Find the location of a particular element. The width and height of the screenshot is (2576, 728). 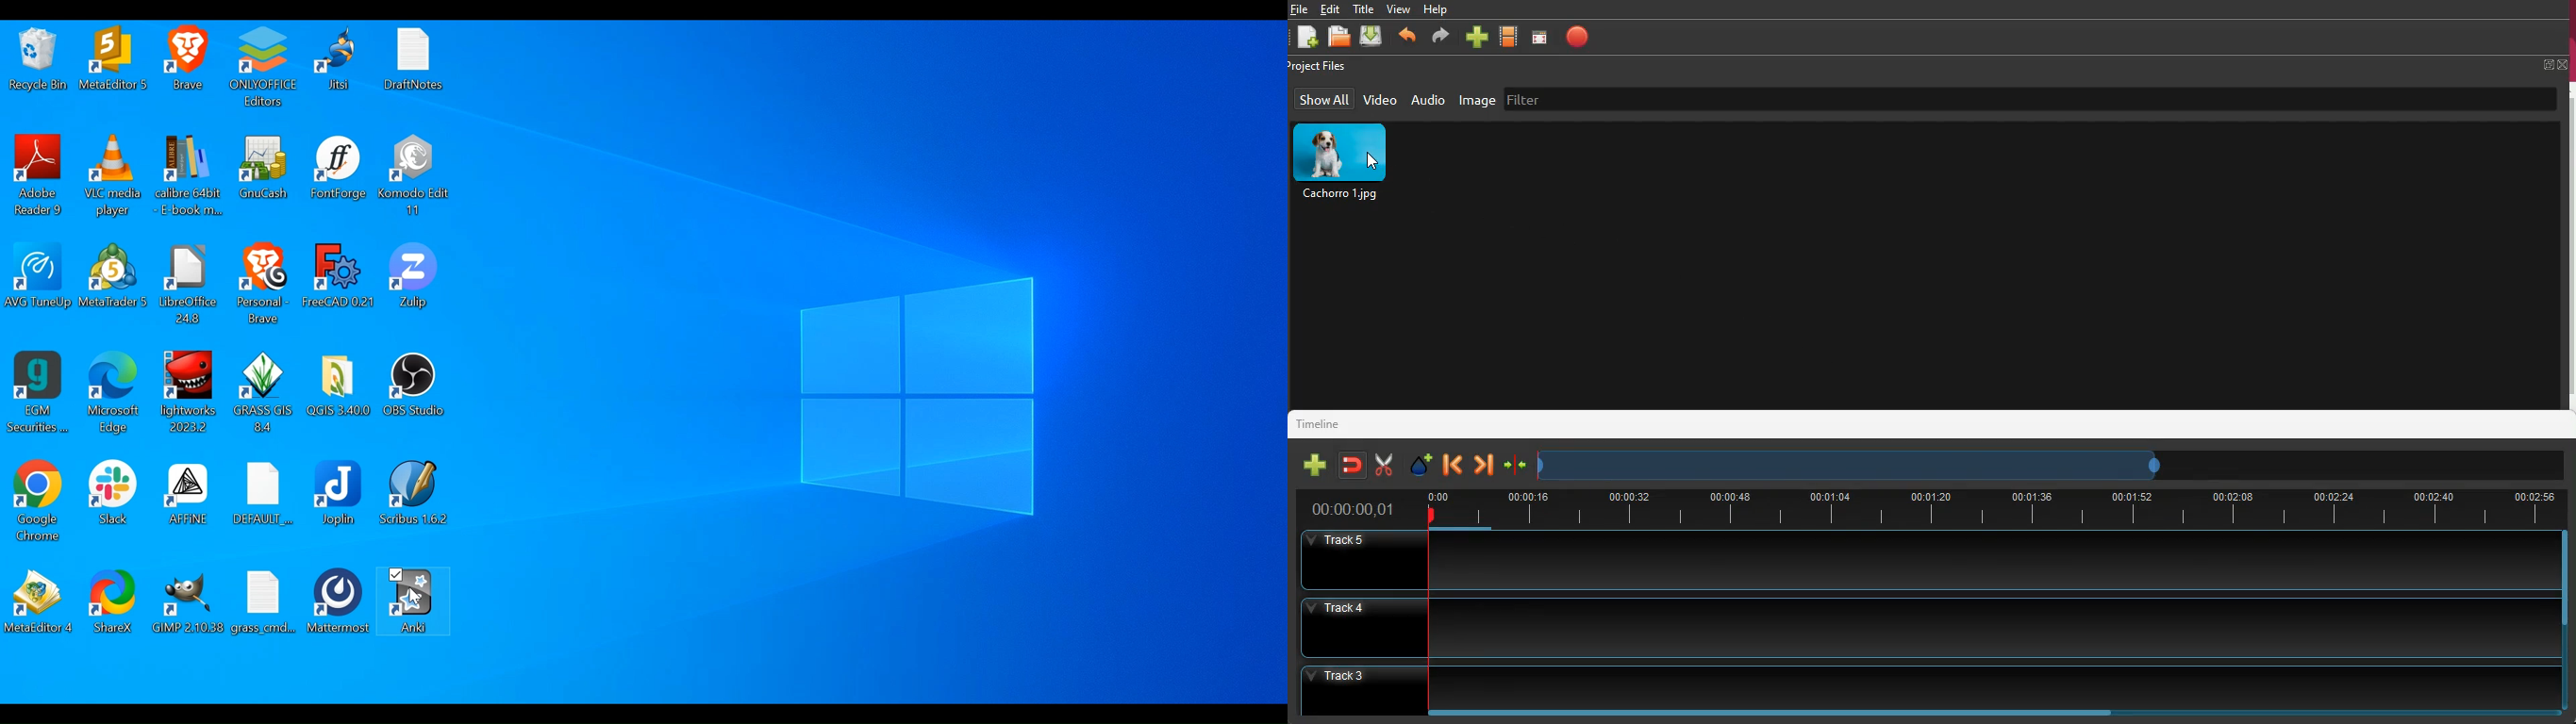

Anki Desktop icon is located at coordinates (415, 601).